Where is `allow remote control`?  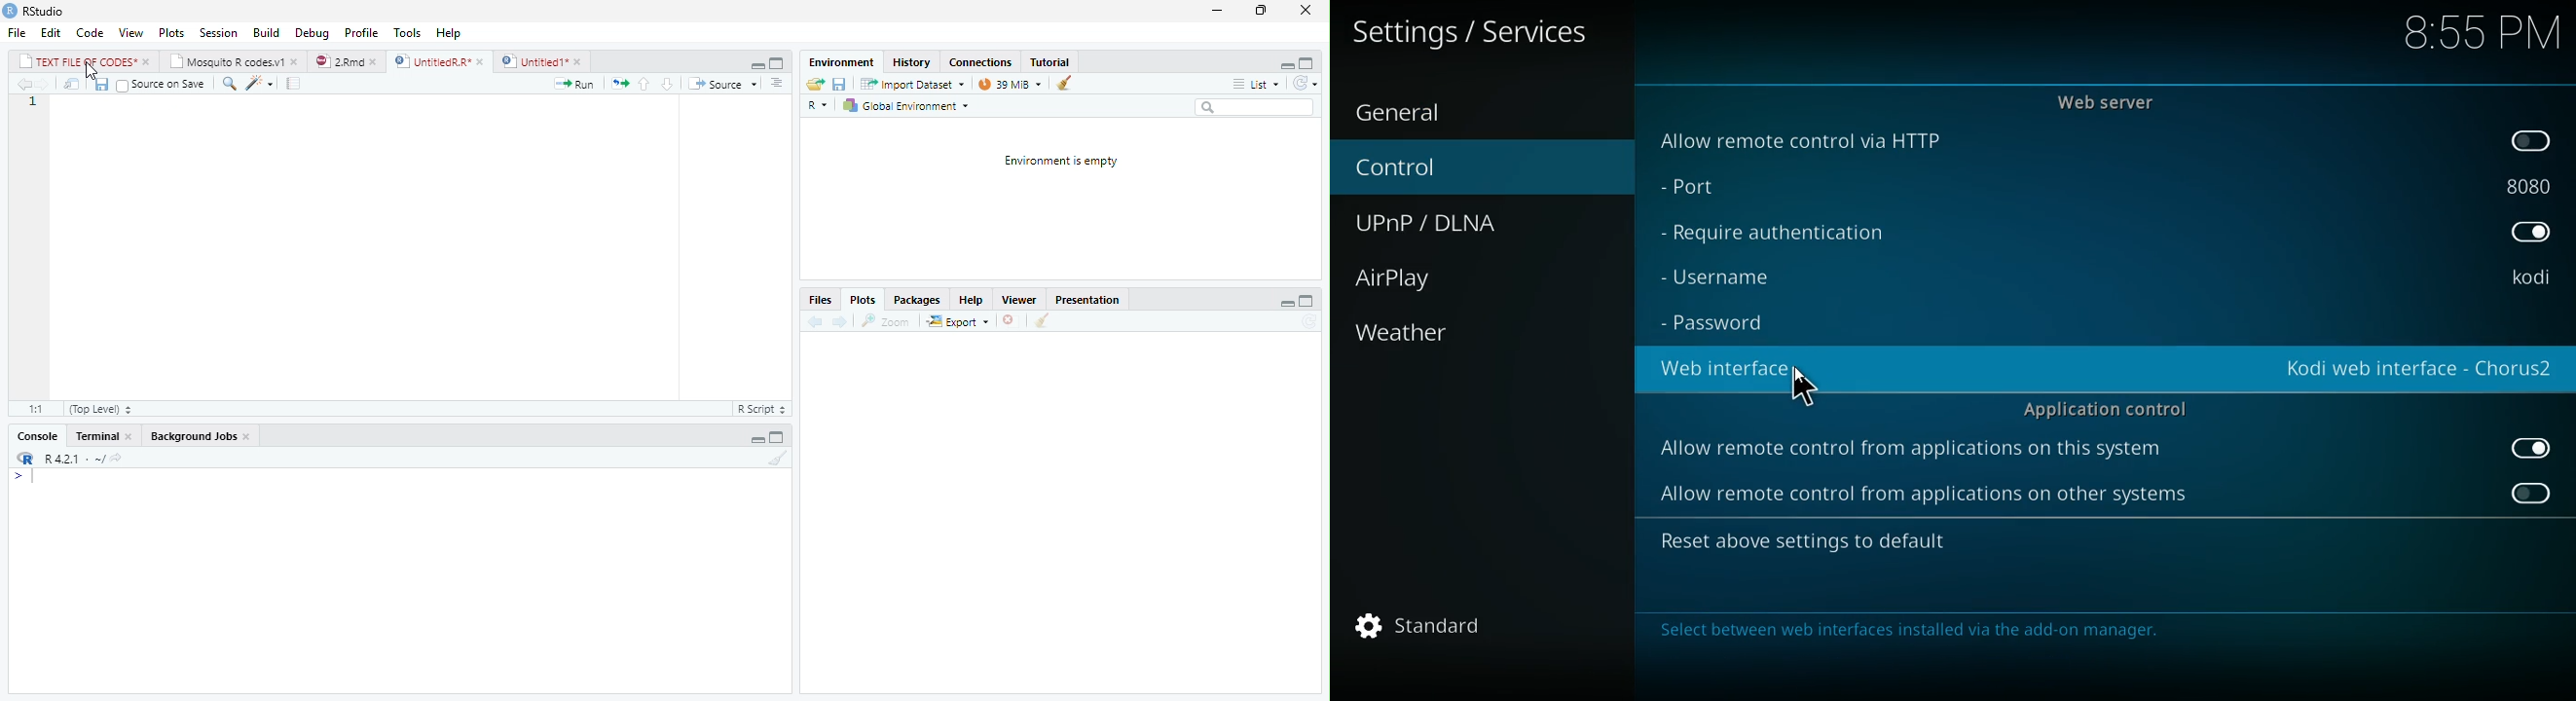
allow remote control is located at coordinates (1921, 497).